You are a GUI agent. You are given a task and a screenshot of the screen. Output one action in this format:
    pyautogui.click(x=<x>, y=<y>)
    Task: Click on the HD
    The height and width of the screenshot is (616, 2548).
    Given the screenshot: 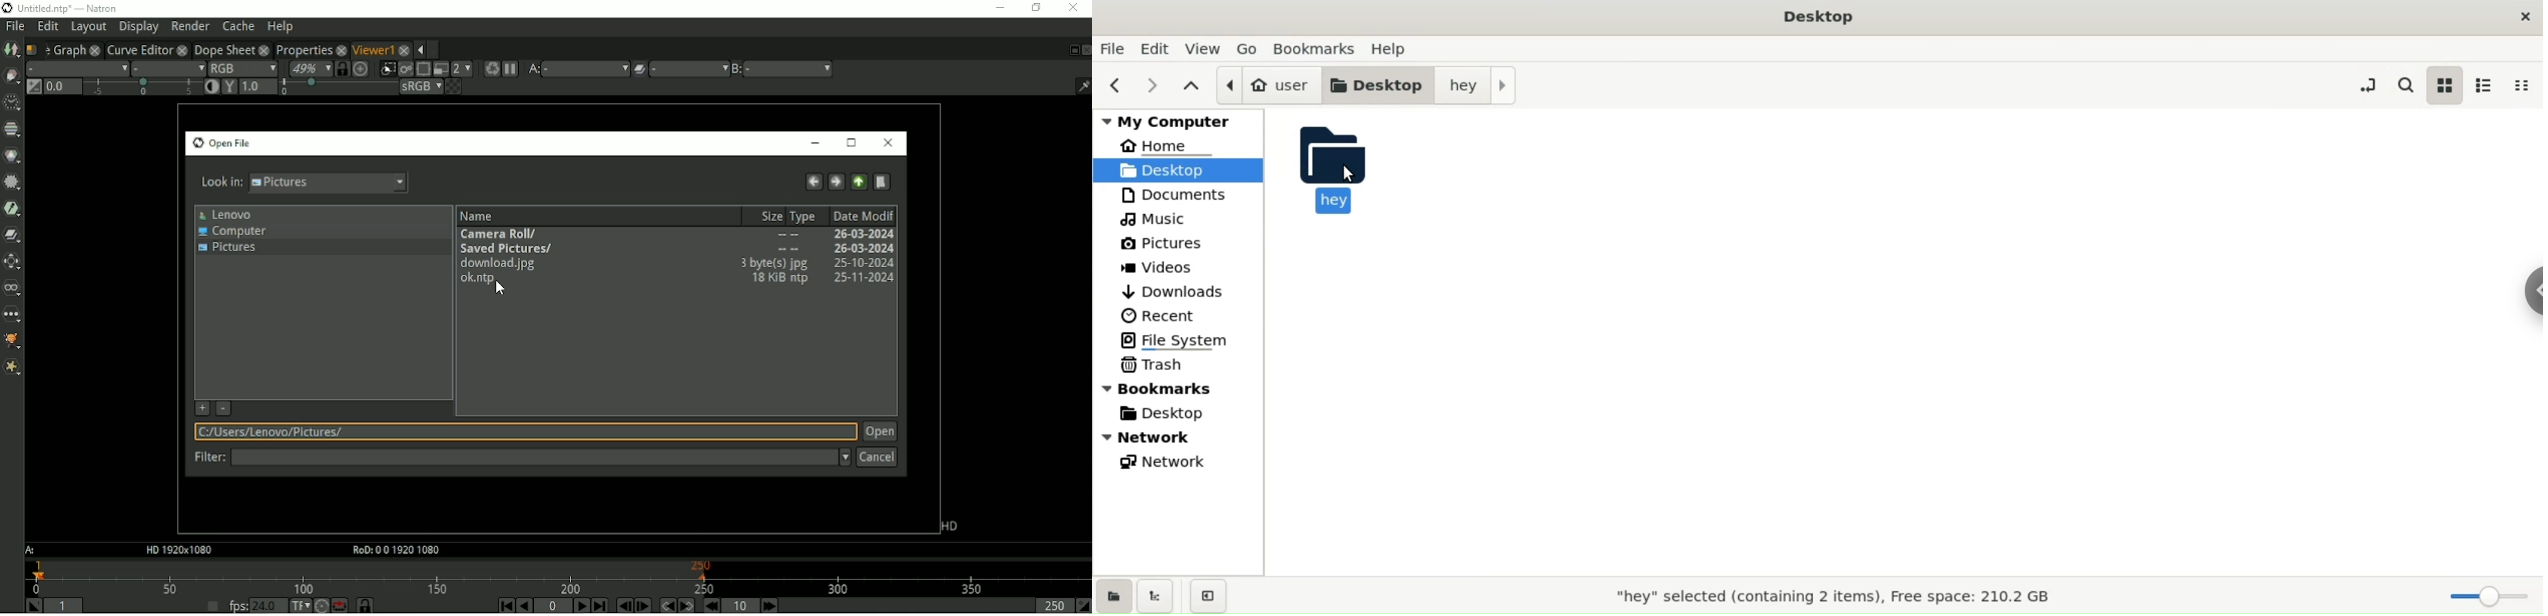 What is the action you would take?
    pyautogui.click(x=949, y=526)
    